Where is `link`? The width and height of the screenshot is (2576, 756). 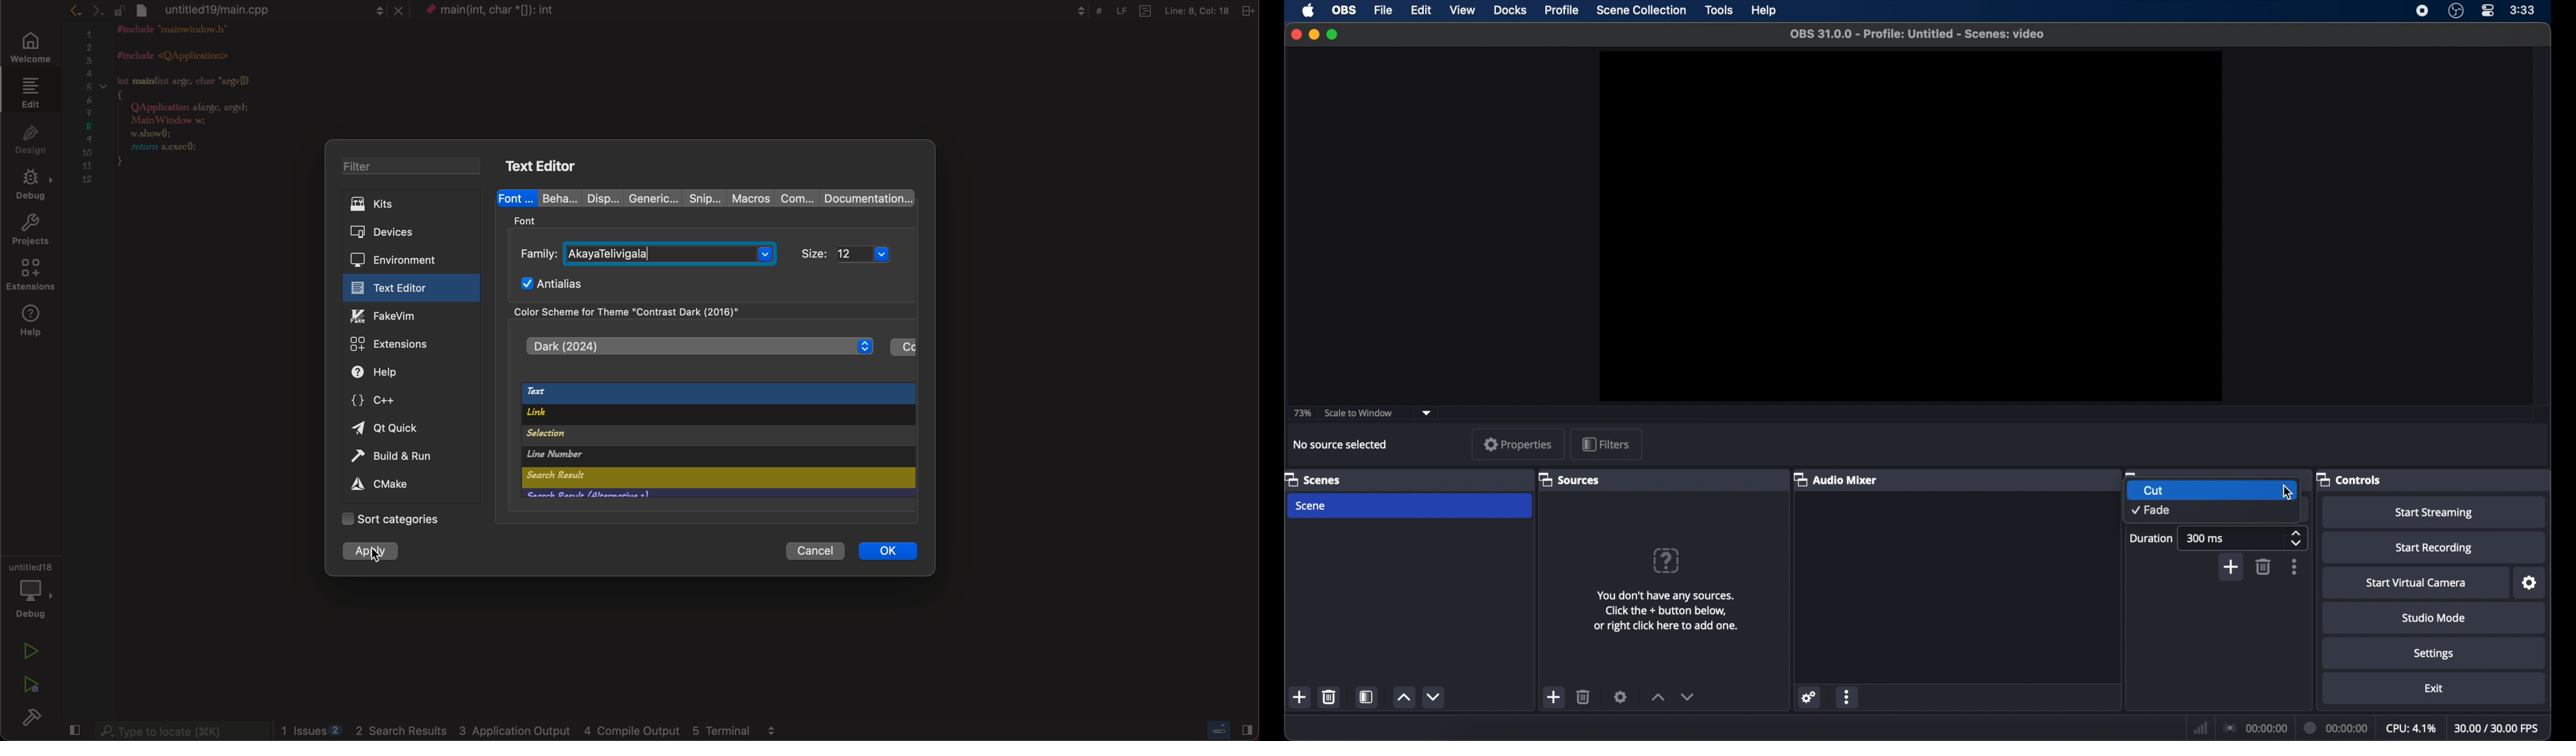 link is located at coordinates (705, 416).